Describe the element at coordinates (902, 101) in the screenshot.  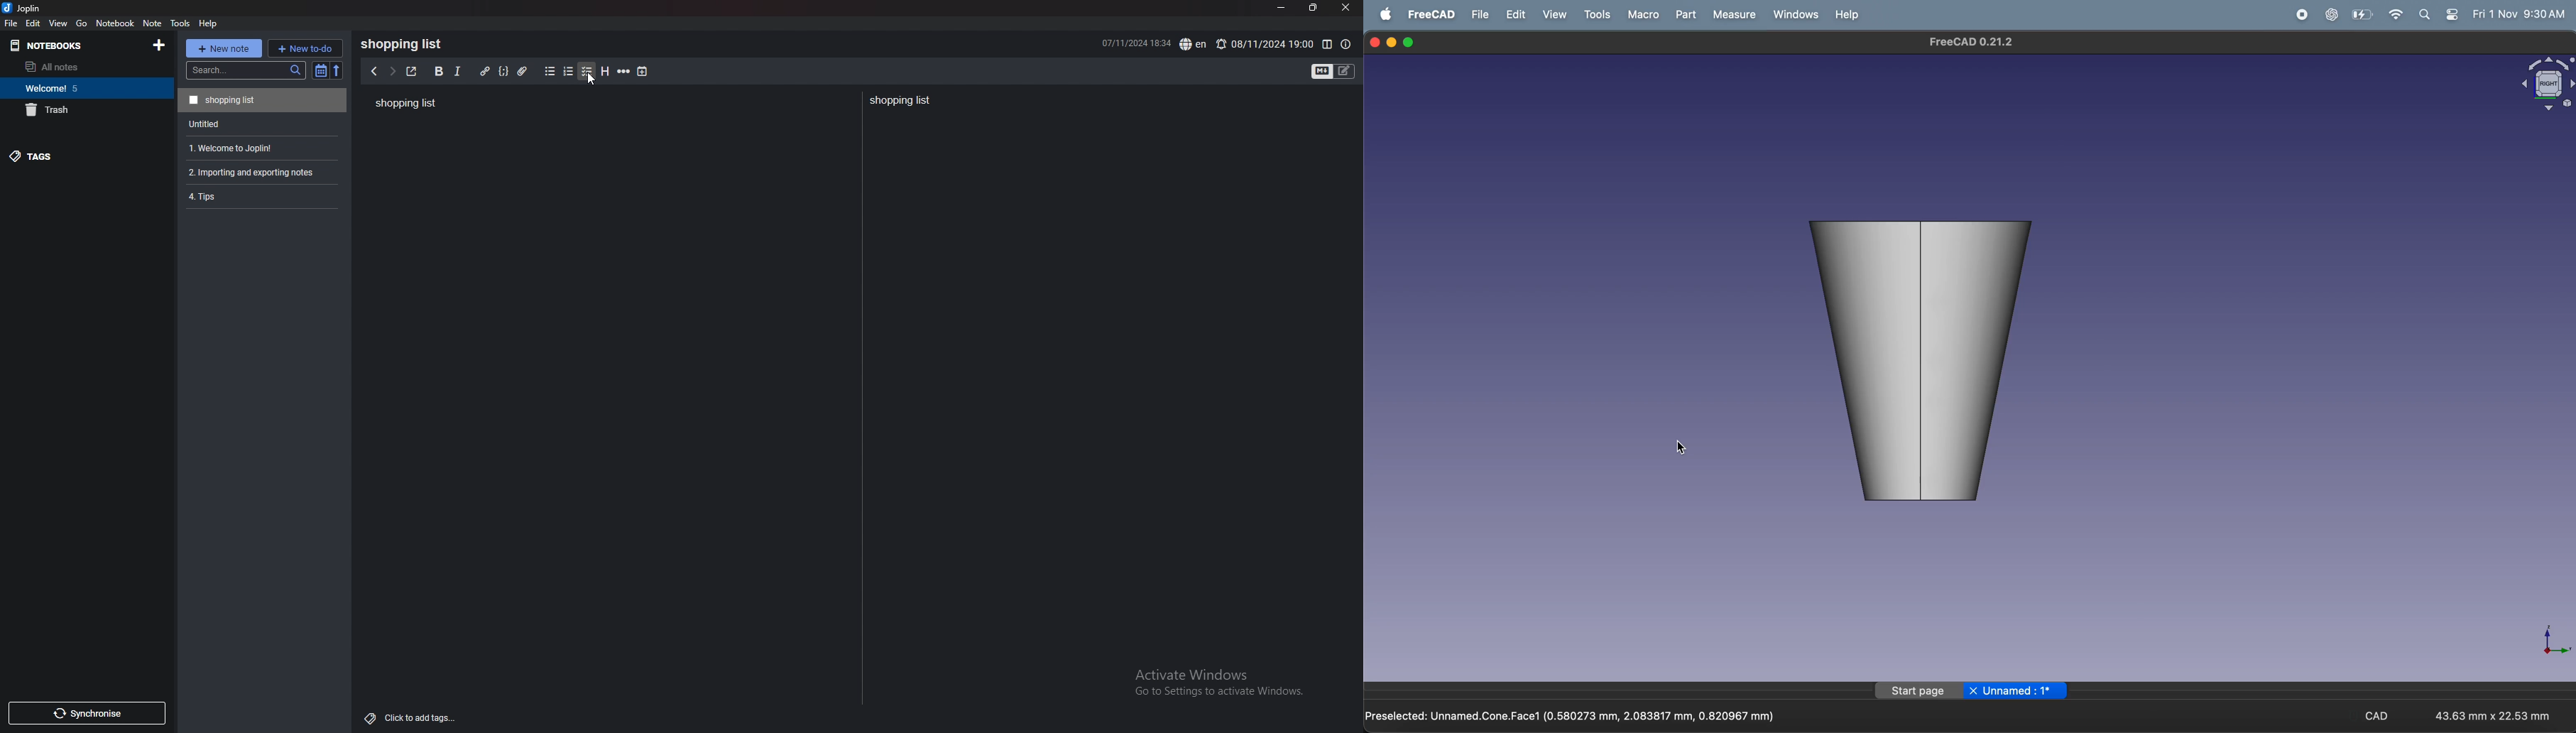
I see `Shopping list` at that location.